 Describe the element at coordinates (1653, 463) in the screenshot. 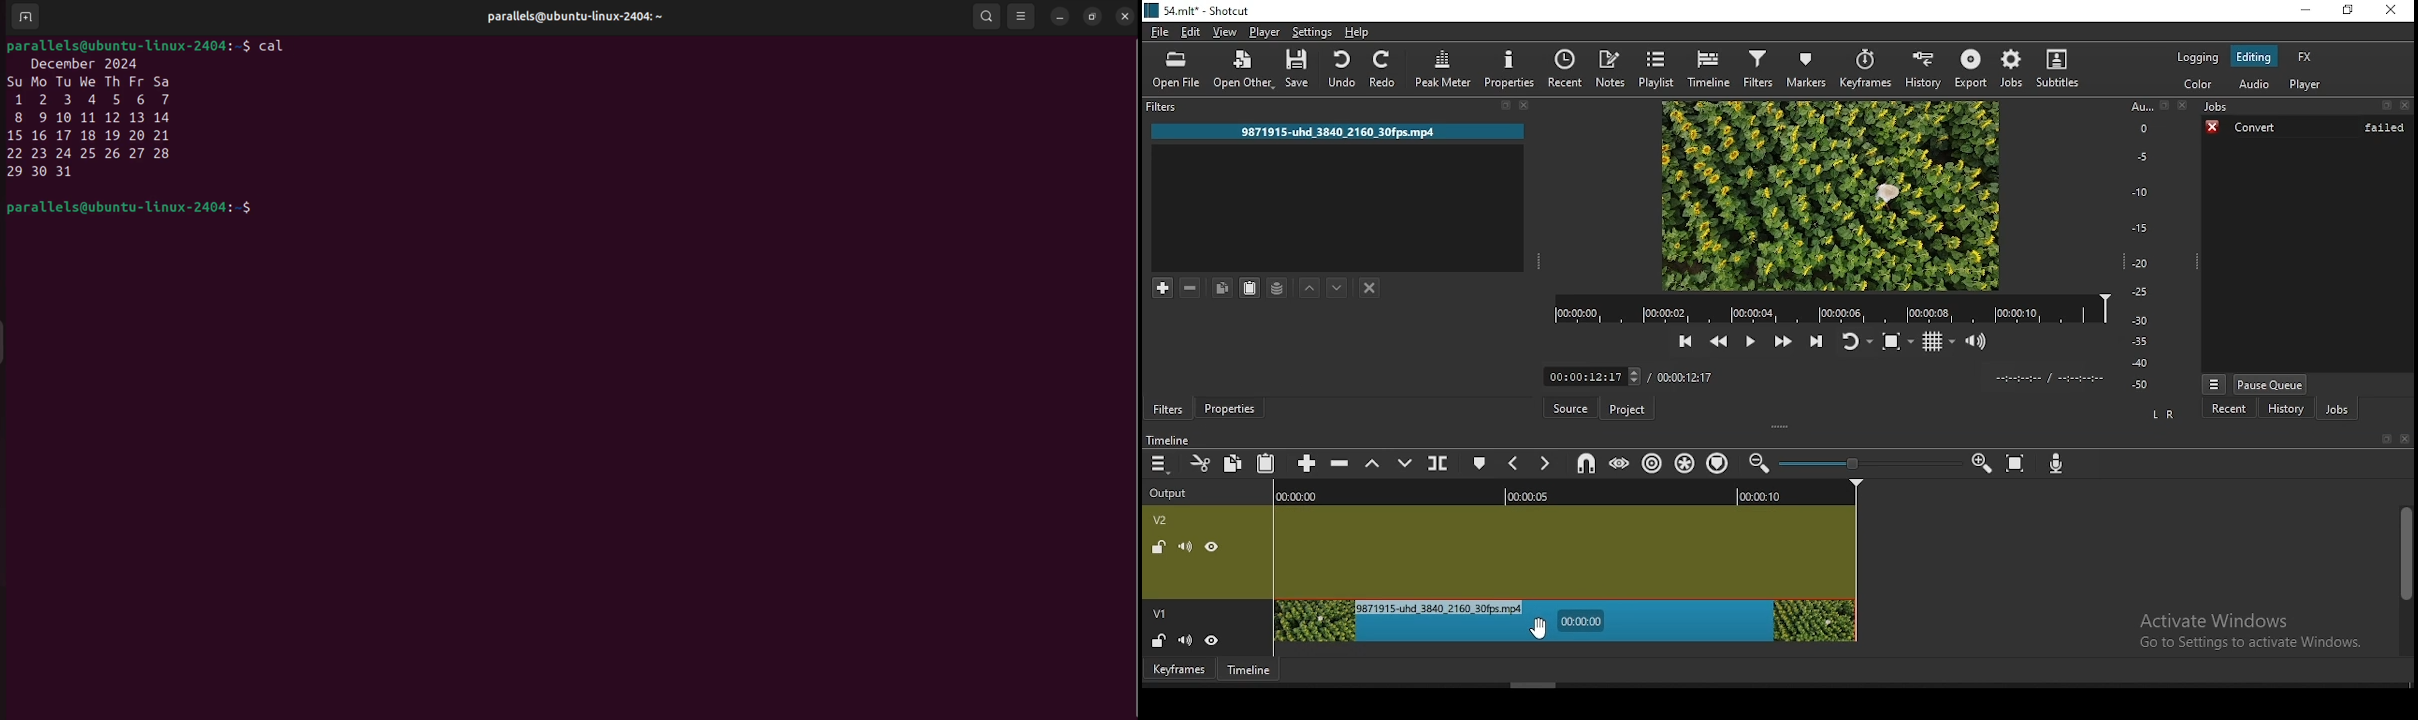

I see `ripple` at that location.